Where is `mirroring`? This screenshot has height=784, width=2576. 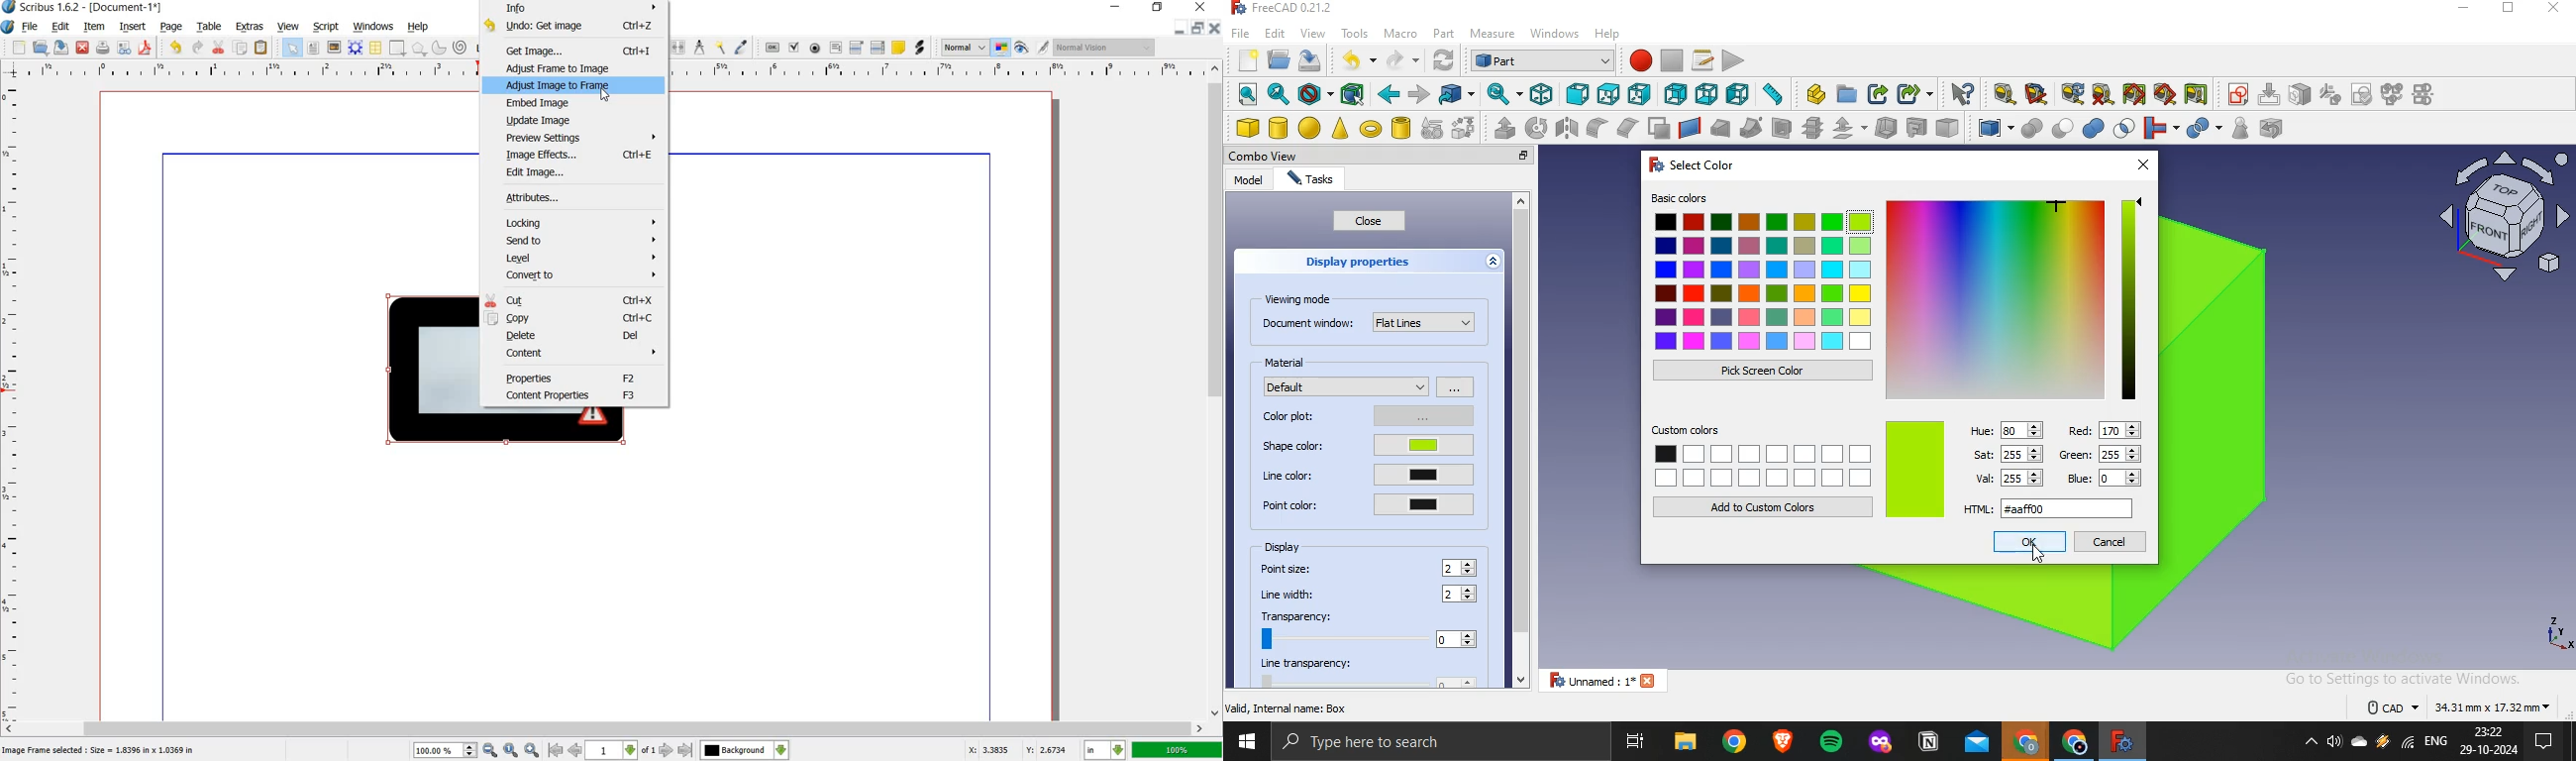 mirroring is located at coordinates (1568, 127).